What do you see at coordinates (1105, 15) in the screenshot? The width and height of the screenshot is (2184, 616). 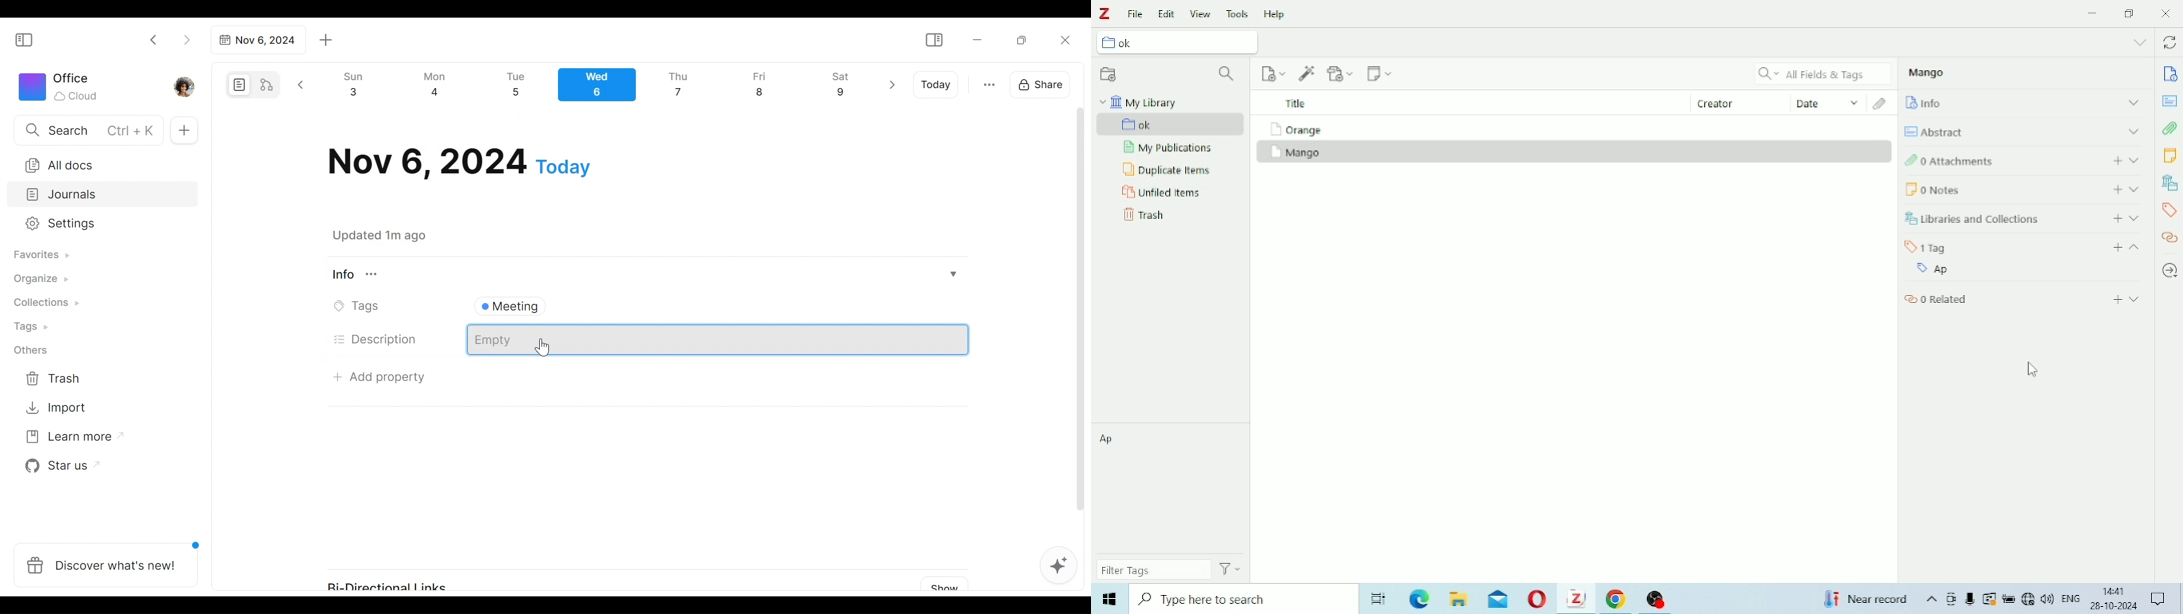 I see `Logo` at bounding box center [1105, 15].